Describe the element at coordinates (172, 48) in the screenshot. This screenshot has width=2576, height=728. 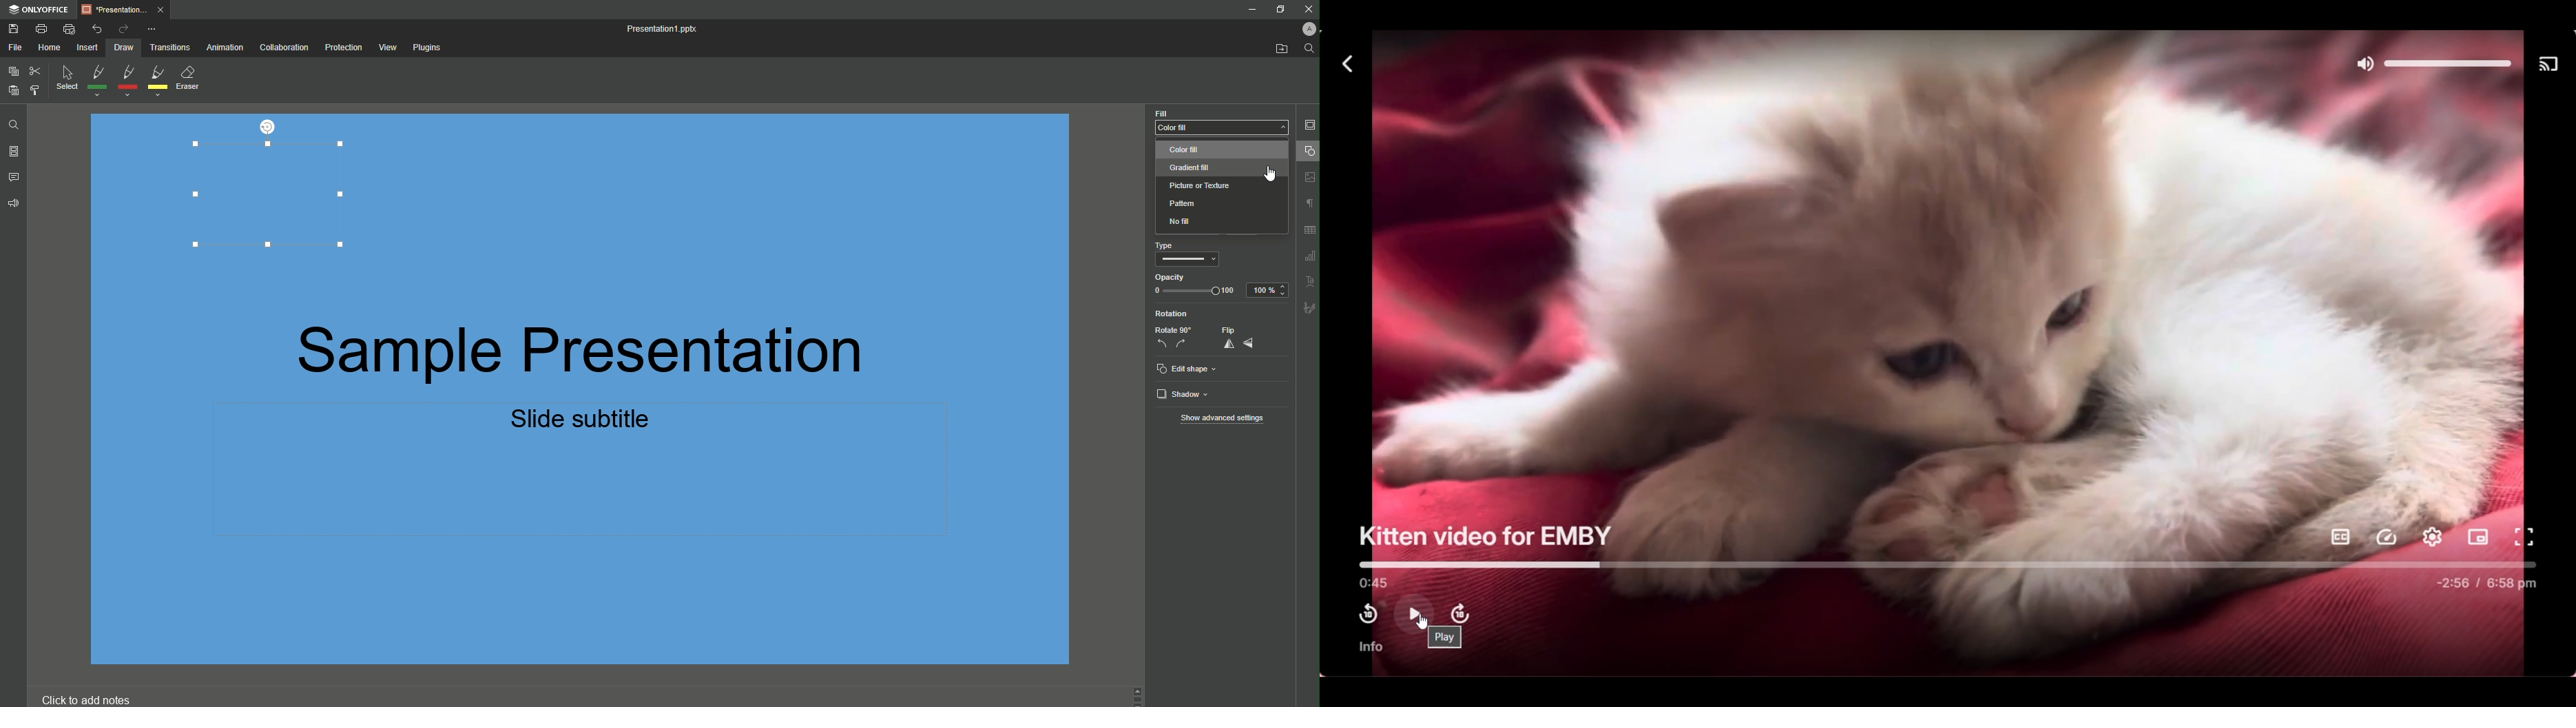
I see `Transitions` at that location.